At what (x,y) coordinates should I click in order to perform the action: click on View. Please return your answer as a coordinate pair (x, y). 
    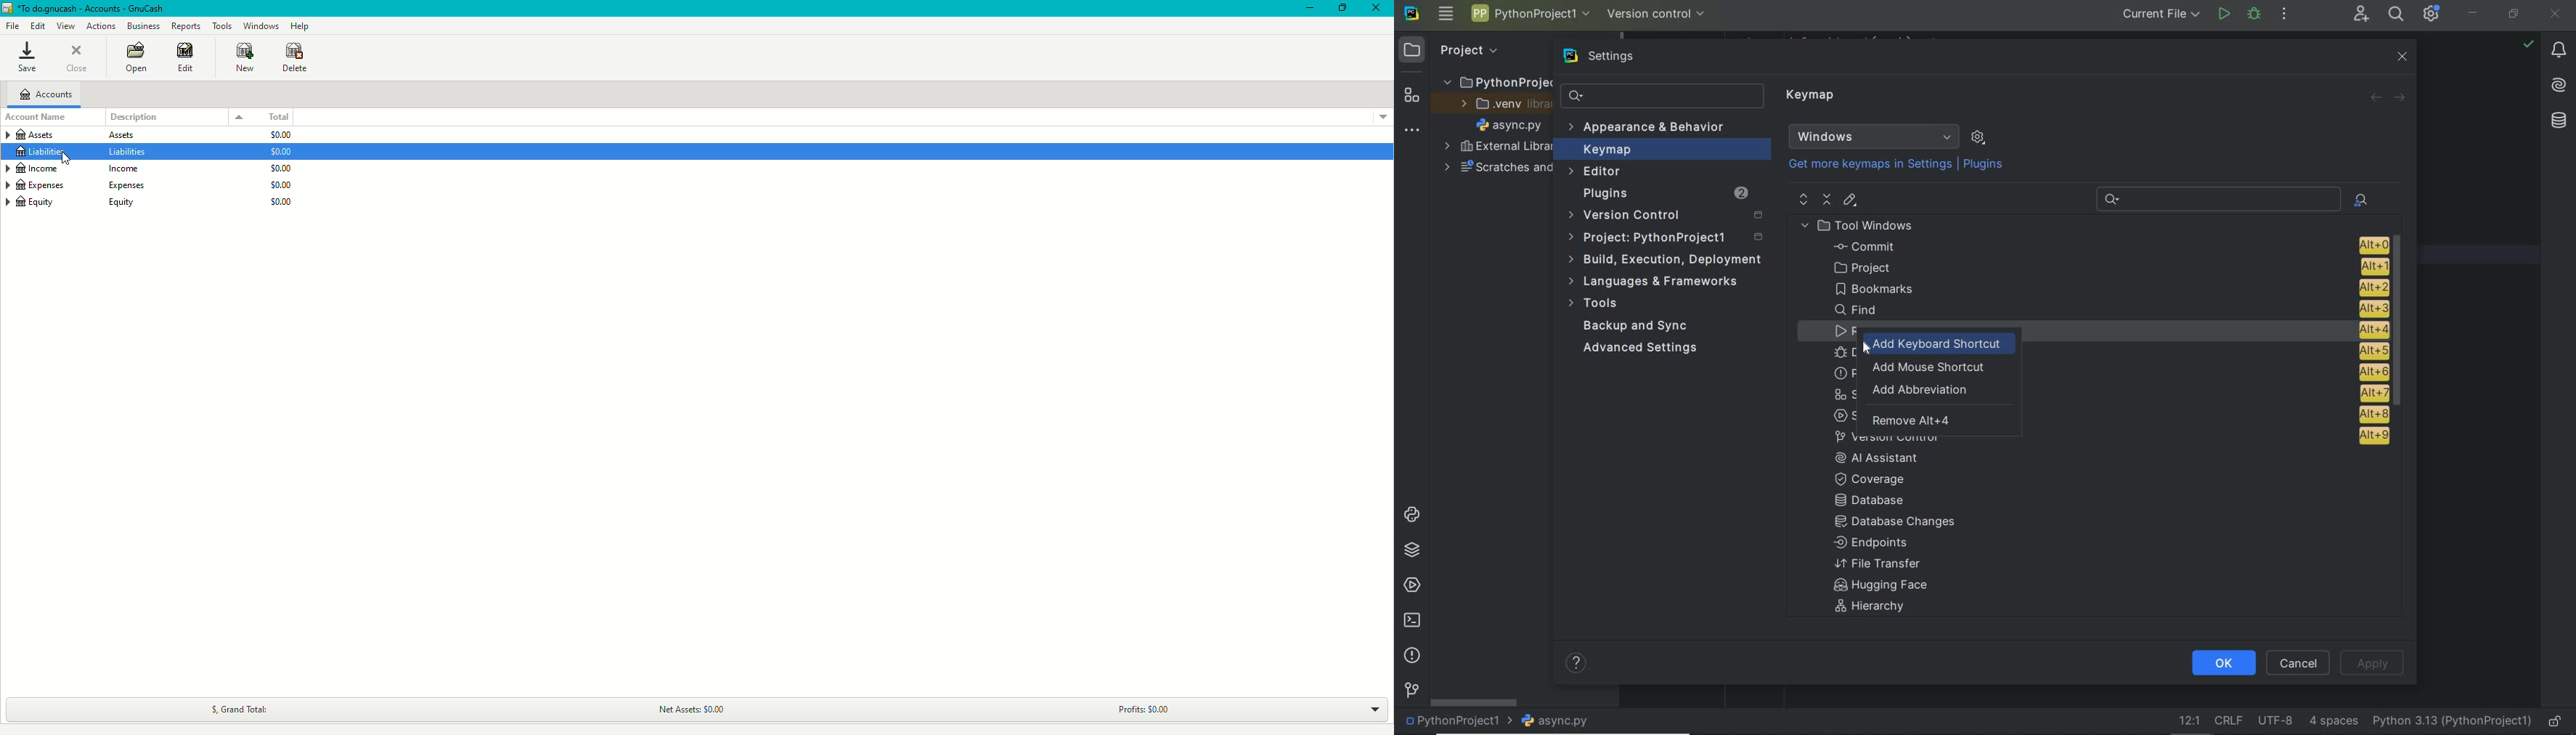
    Looking at the image, I should click on (68, 26).